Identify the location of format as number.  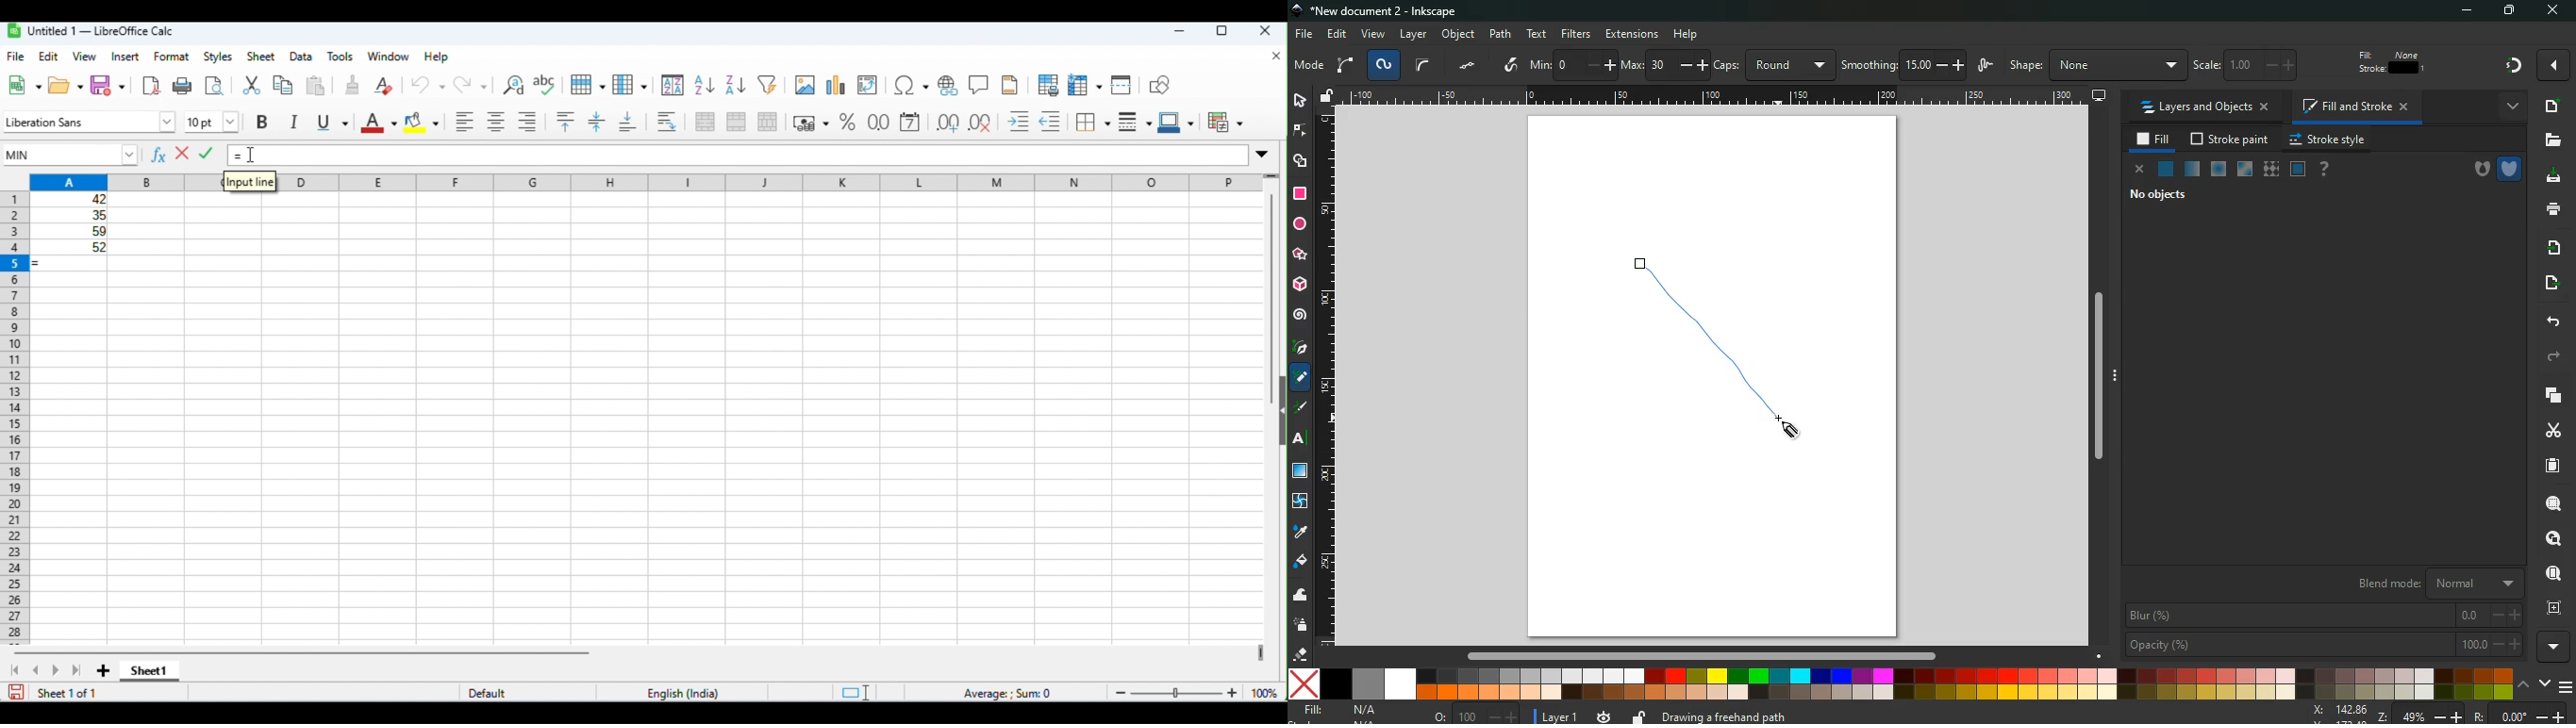
(878, 123).